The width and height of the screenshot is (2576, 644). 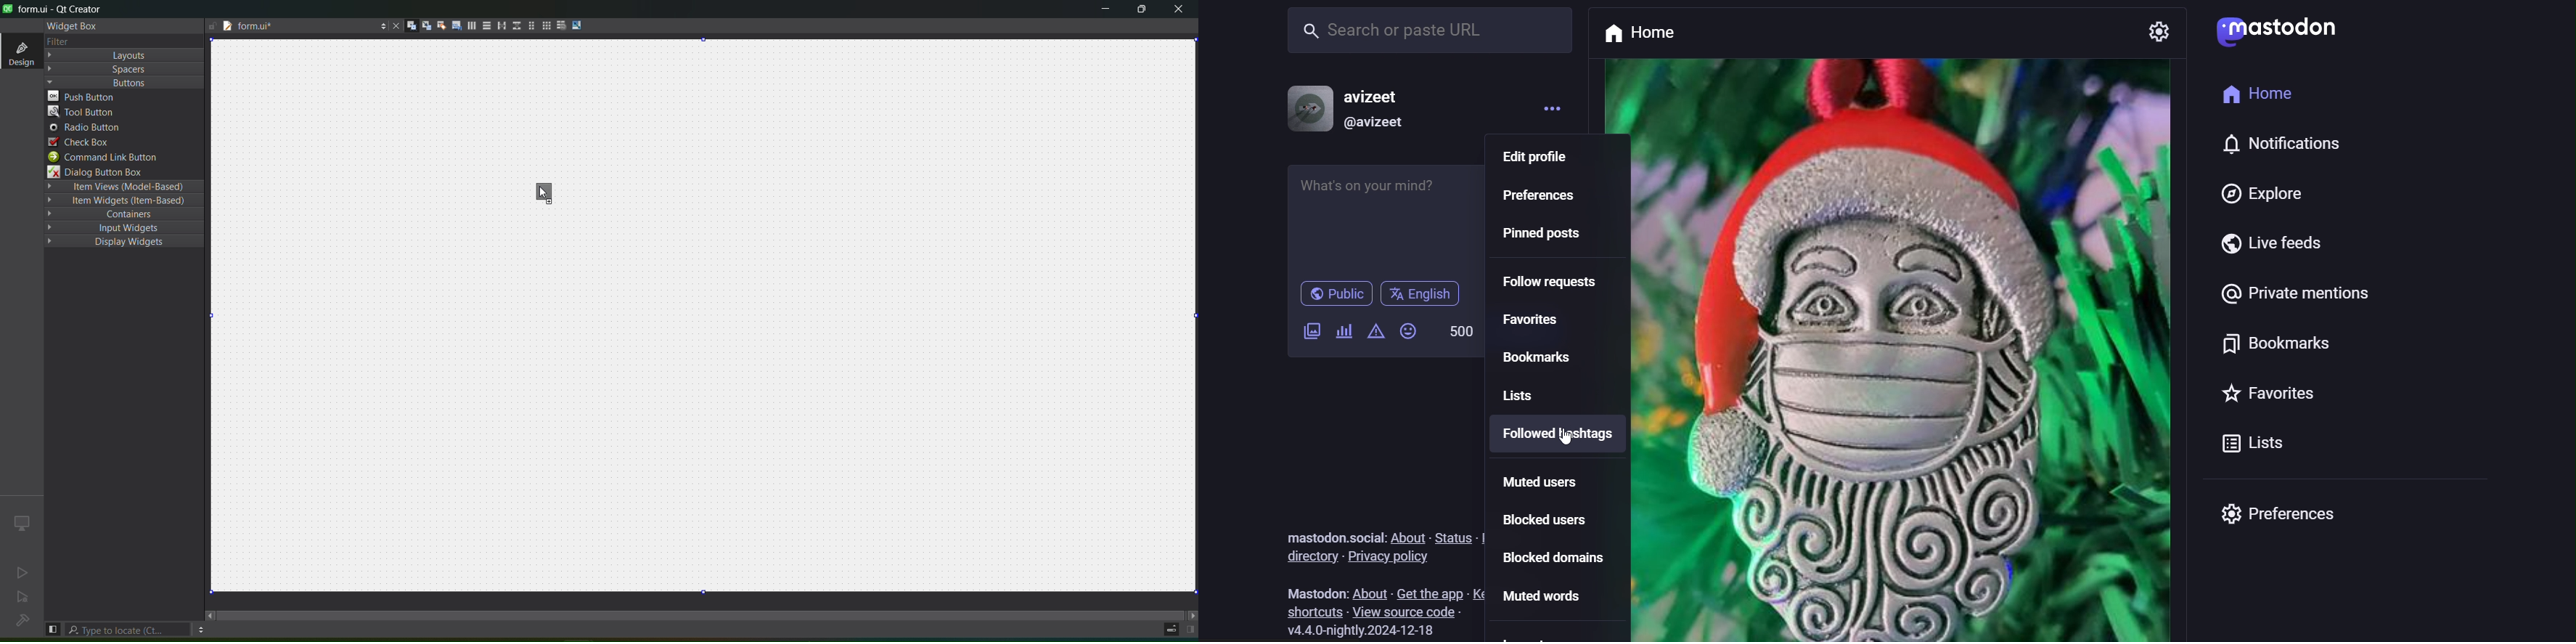 What do you see at coordinates (2141, 31) in the screenshot?
I see `setting` at bounding box center [2141, 31].